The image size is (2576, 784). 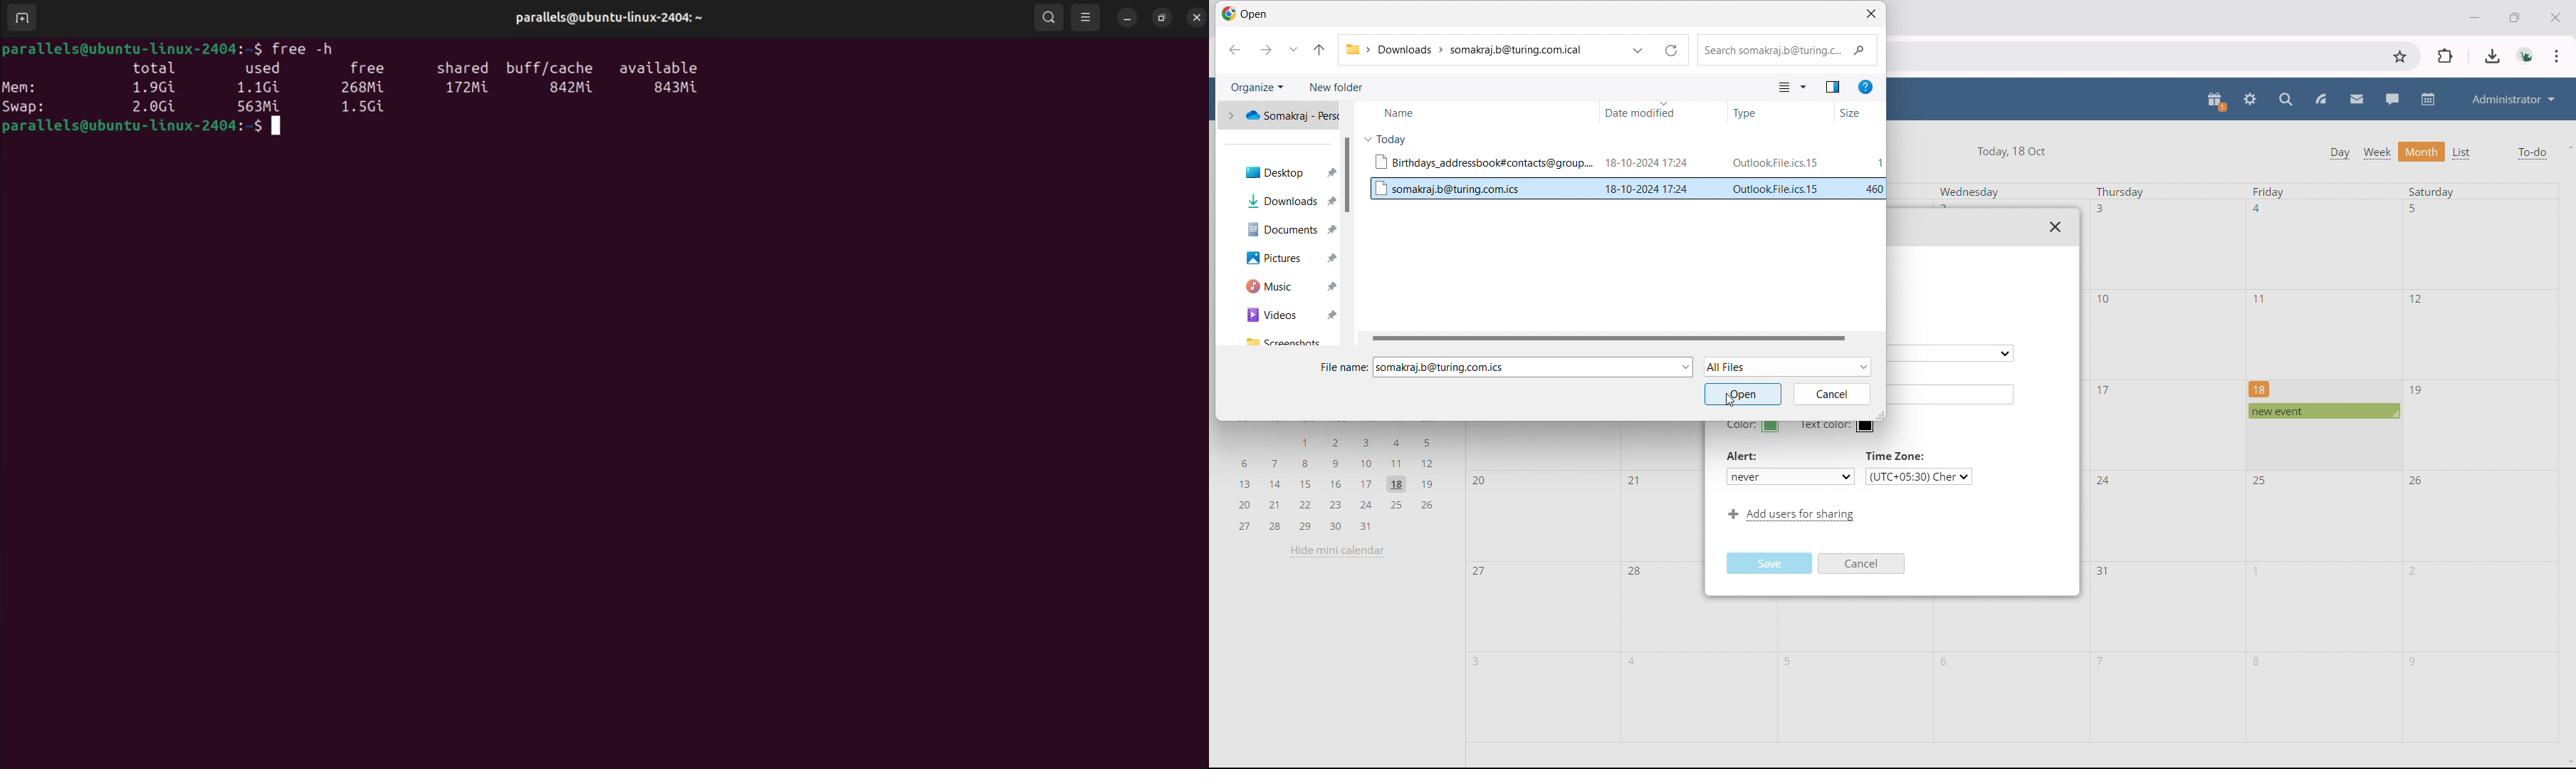 What do you see at coordinates (2320, 100) in the screenshot?
I see `feed` at bounding box center [2320, 100].